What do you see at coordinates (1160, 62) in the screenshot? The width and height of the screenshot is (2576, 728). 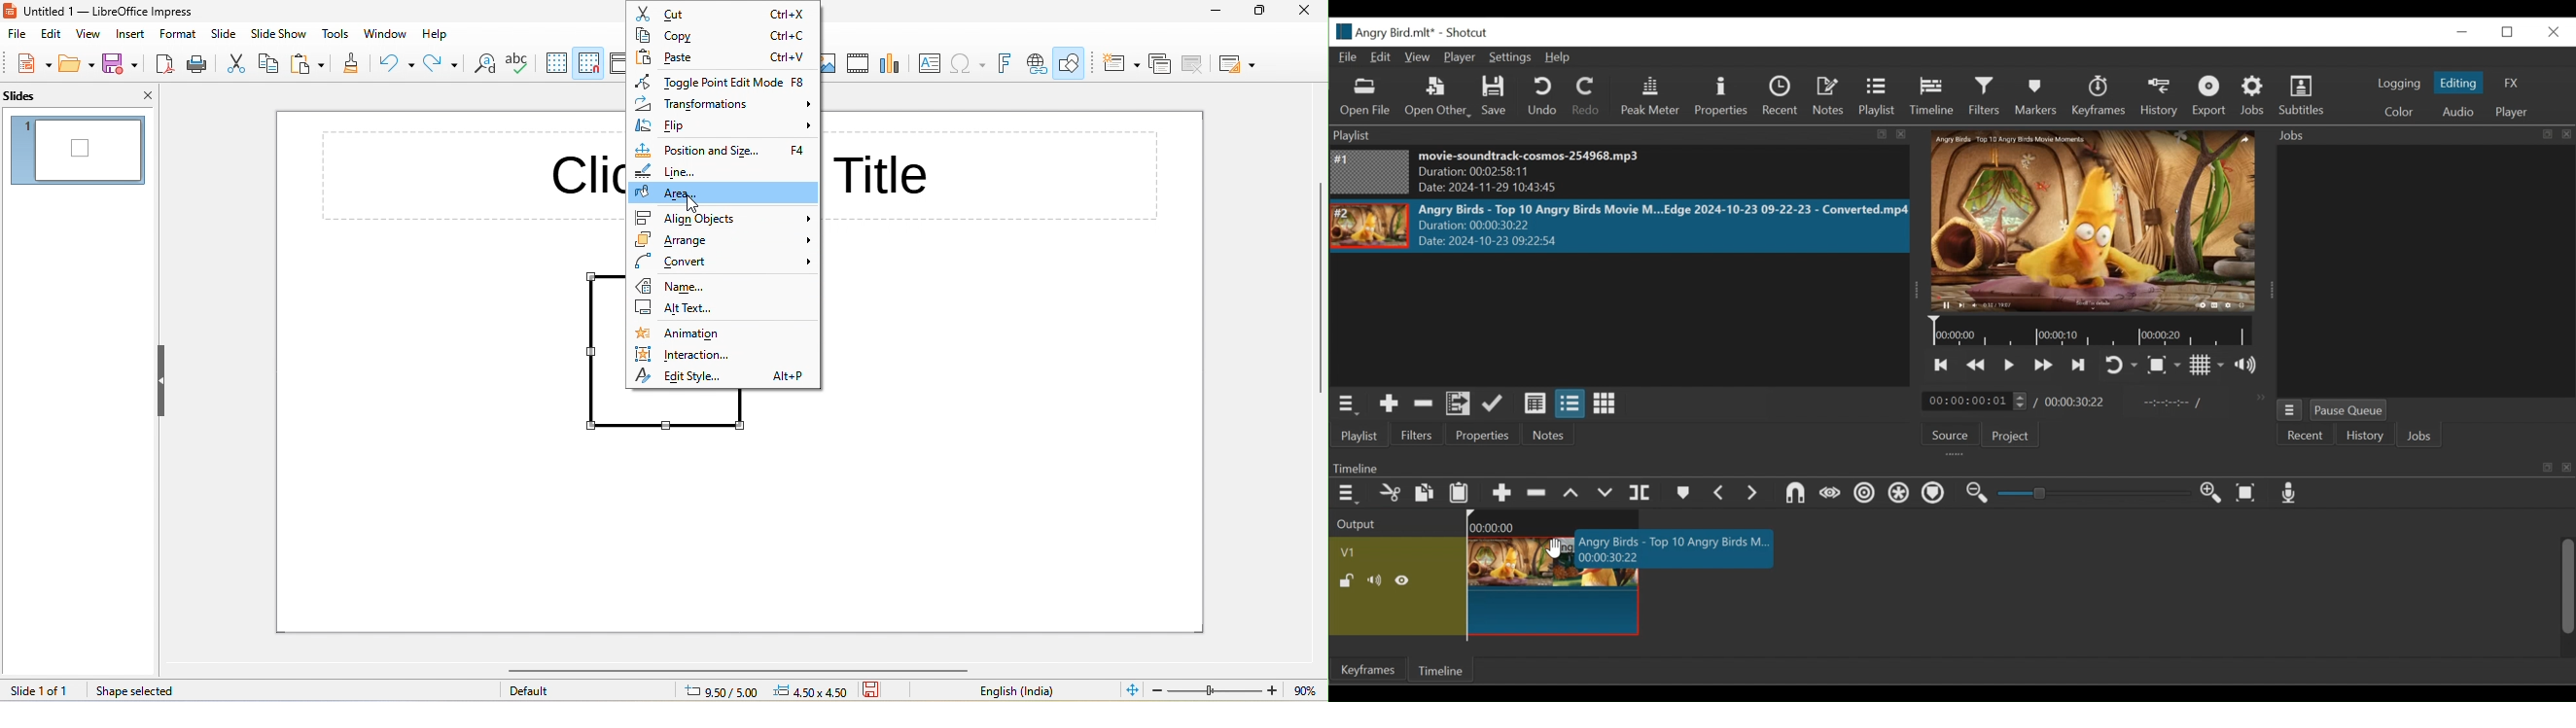 I see `duplicate` at bounding box center [1160, 62].